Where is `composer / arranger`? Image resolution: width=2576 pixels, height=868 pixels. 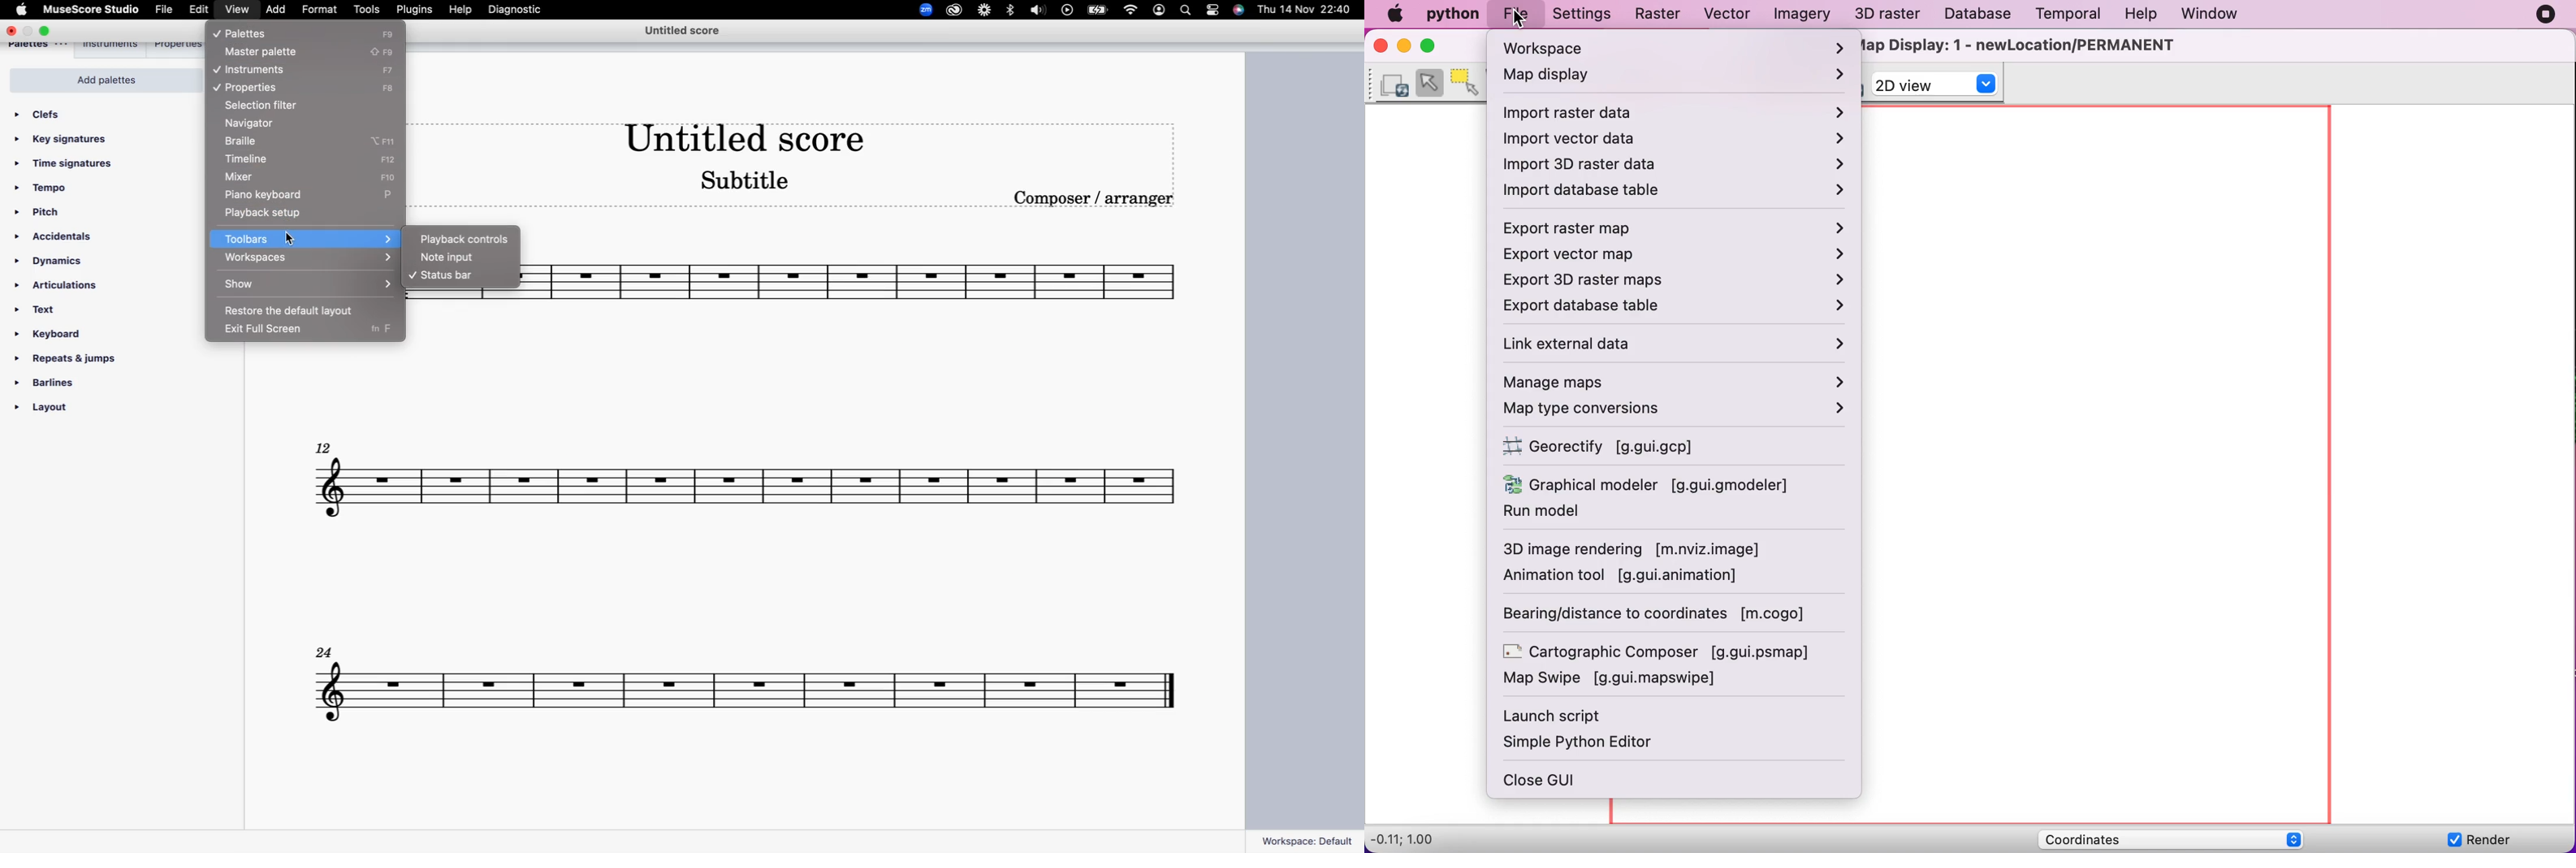
composer / arranger is located at coordinates (1098, 203).